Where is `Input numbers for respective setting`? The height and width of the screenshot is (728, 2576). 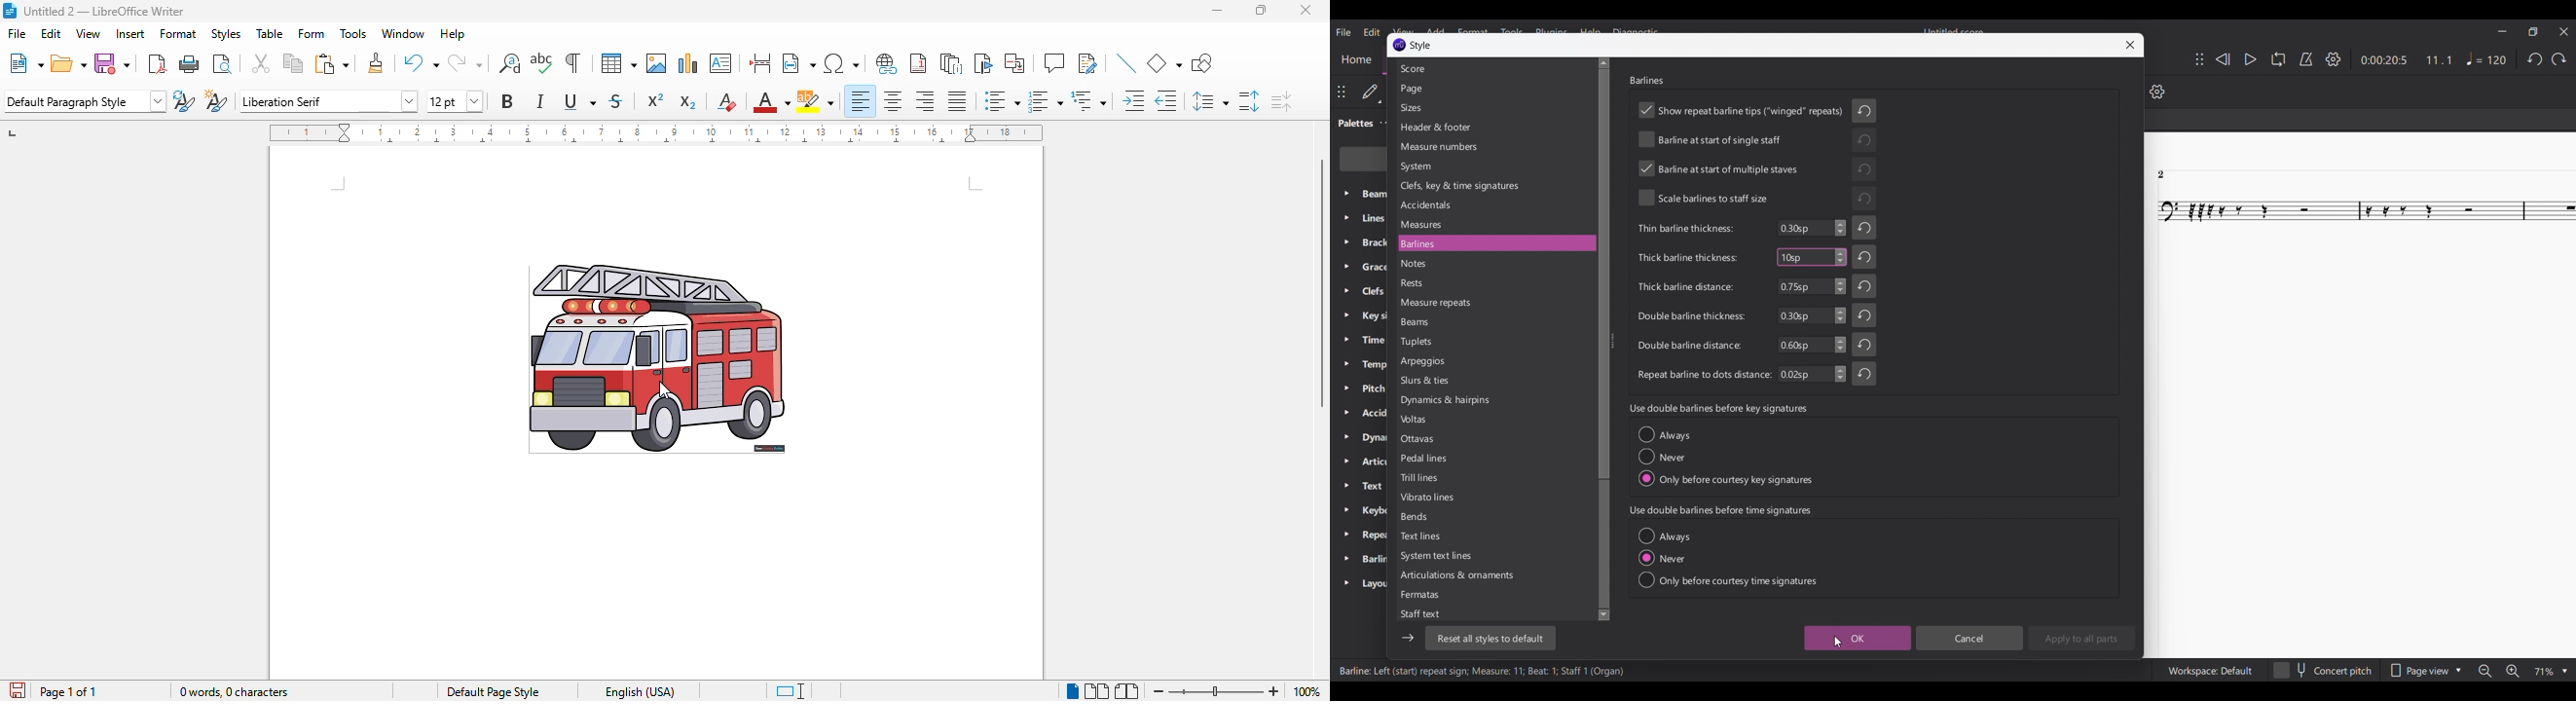 Input numbers for respective setting is located at coordinates (1811, 301).